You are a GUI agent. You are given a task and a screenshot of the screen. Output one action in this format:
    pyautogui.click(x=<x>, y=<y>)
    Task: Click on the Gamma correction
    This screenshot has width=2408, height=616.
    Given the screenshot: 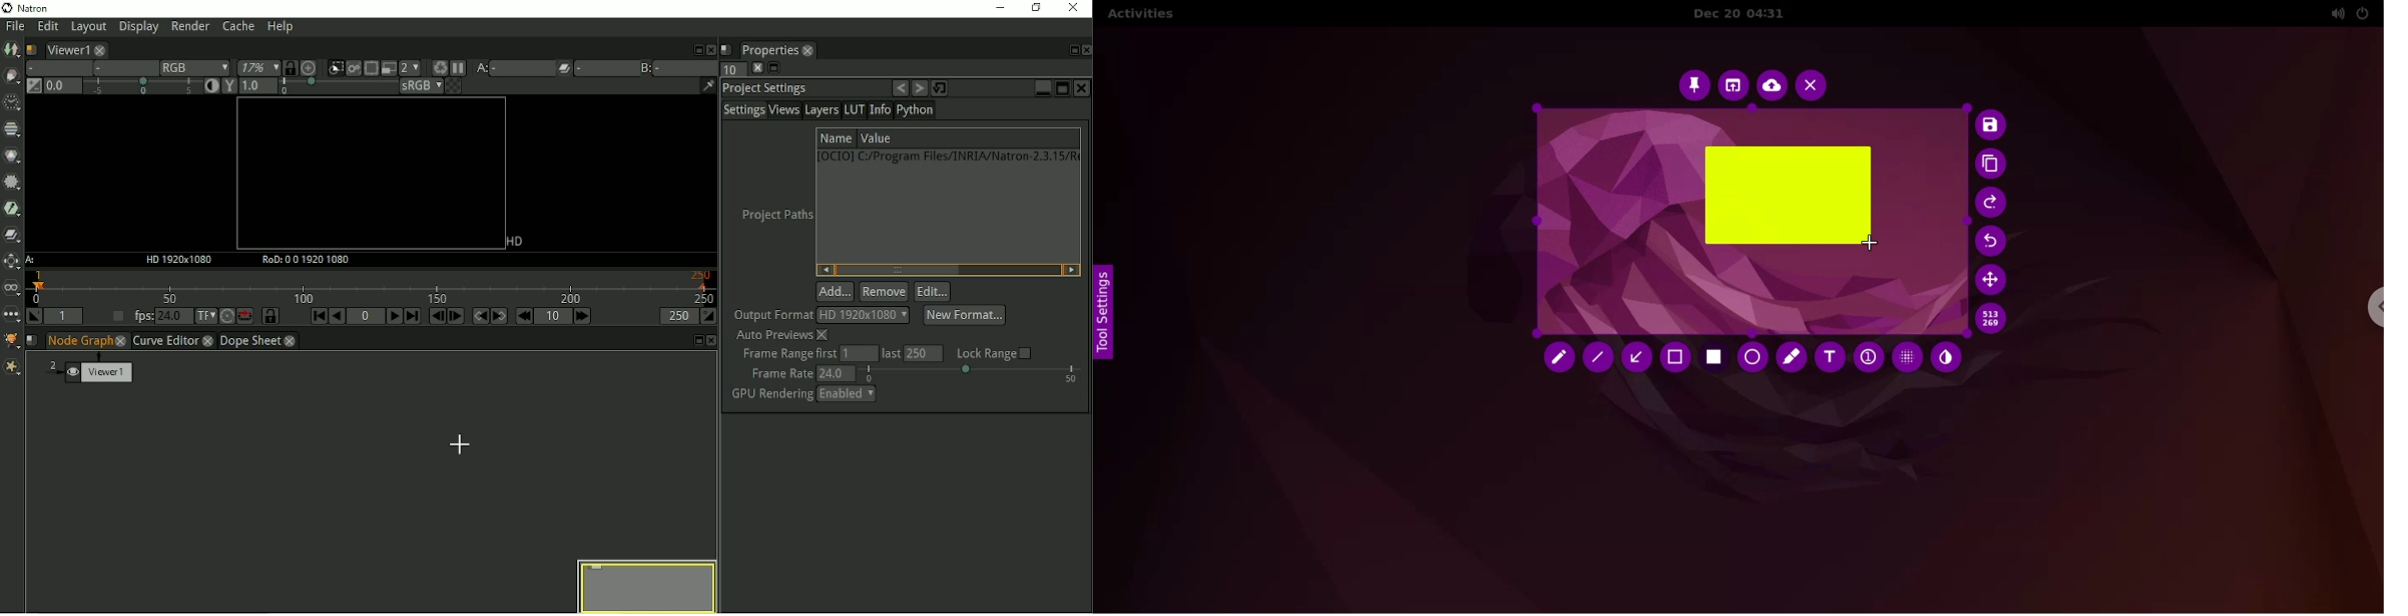 What is the action you would take?
    pyautogui.click(x=303, y=87)
    